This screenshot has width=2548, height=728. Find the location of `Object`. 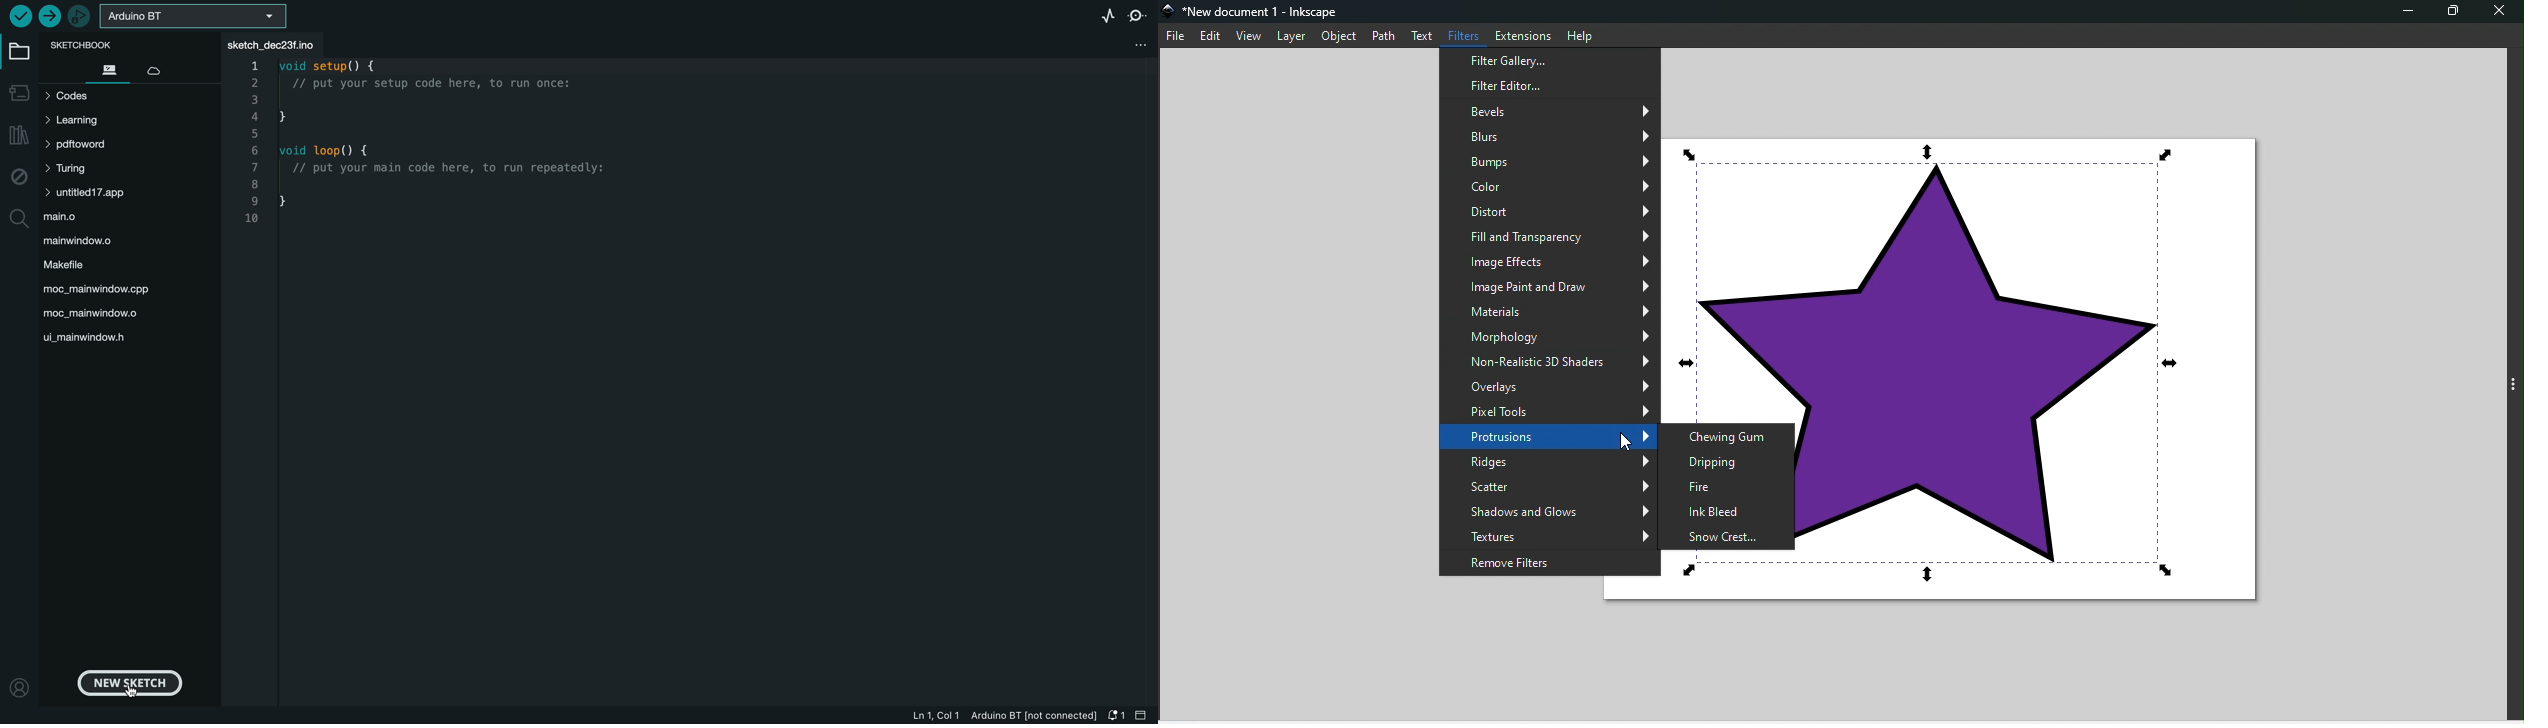

Object is located at coordinates (1342, 38).